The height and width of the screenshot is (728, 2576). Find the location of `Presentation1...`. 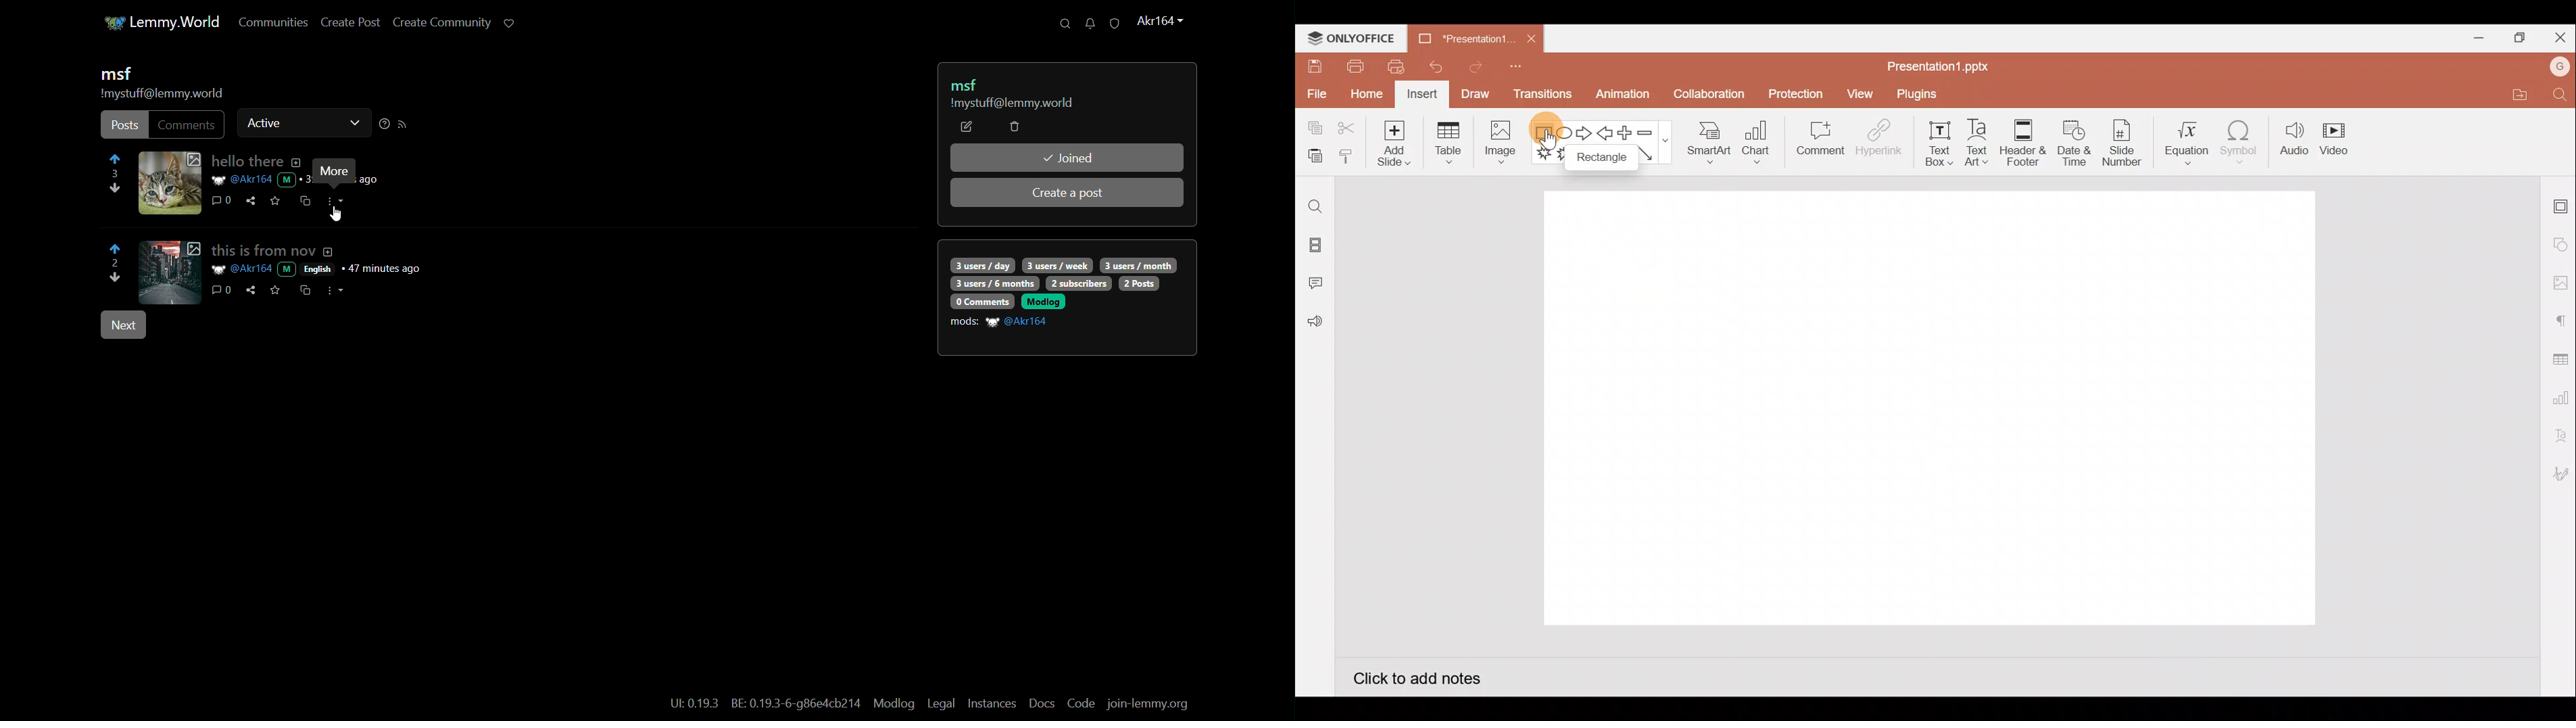

Presentation1... is located at coordinates (1466, 35).